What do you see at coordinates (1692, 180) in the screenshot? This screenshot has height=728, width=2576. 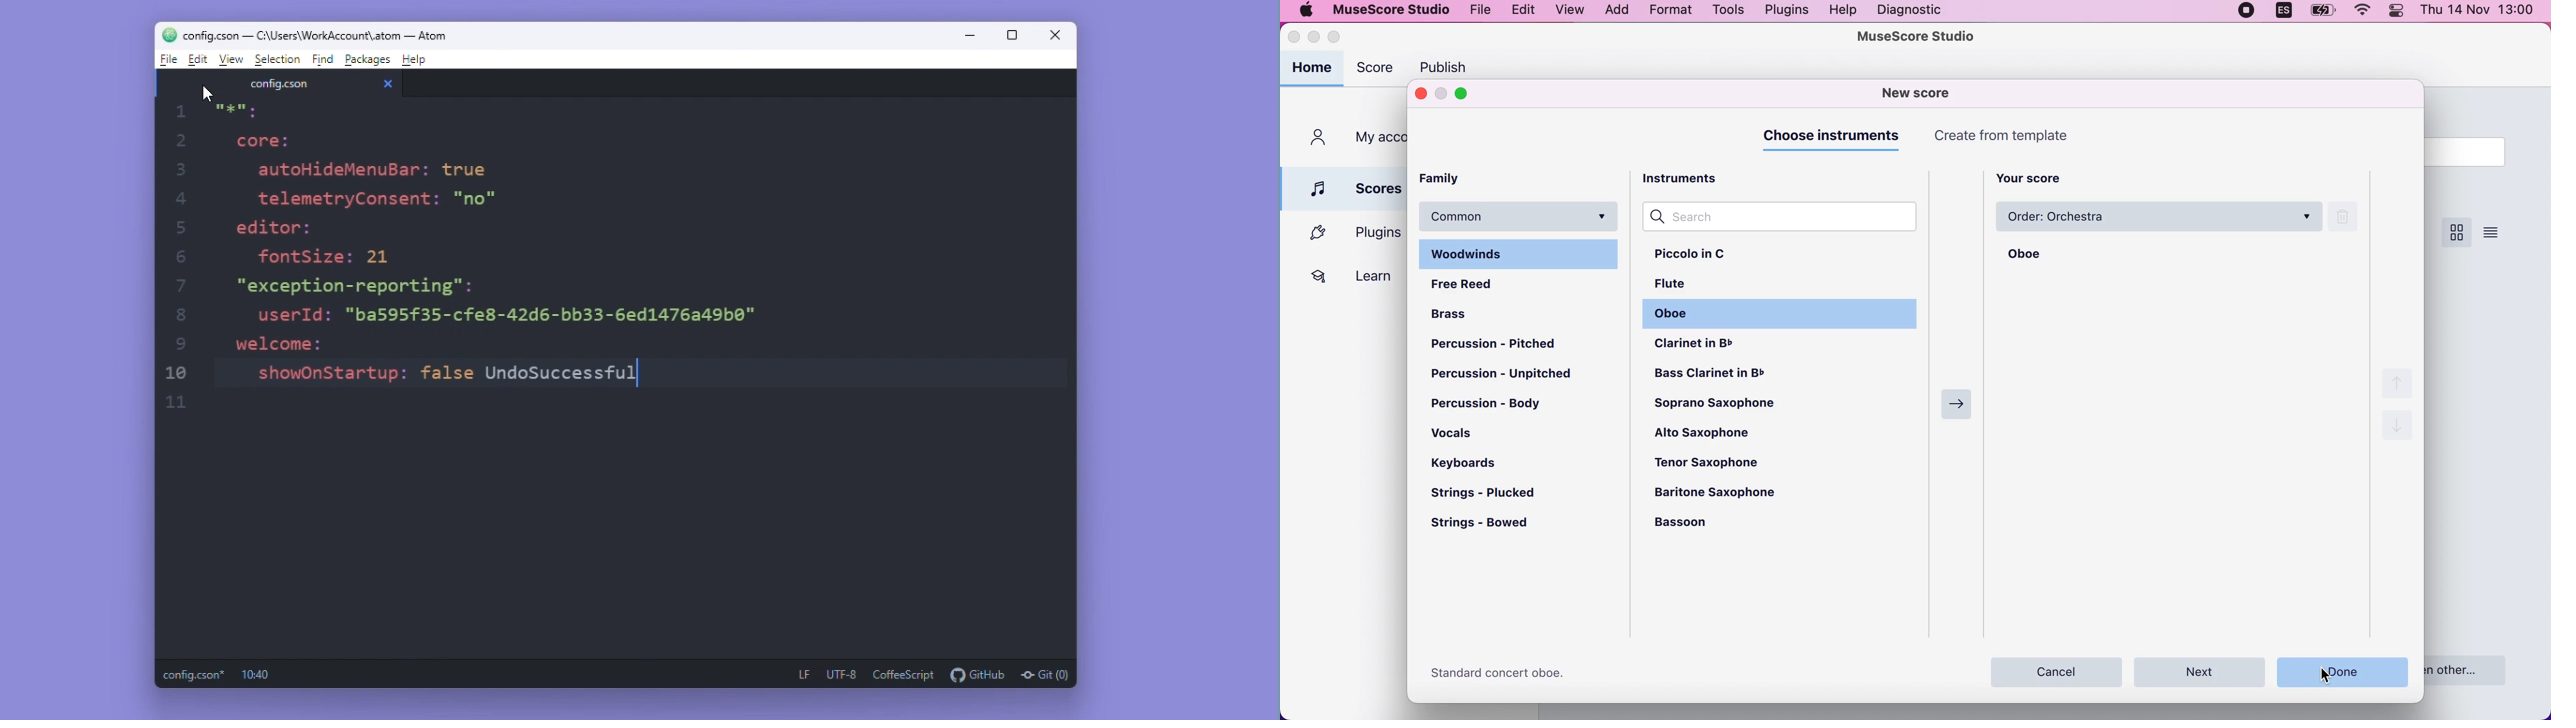 I see `instruments` at bounding box center [1692, 180].